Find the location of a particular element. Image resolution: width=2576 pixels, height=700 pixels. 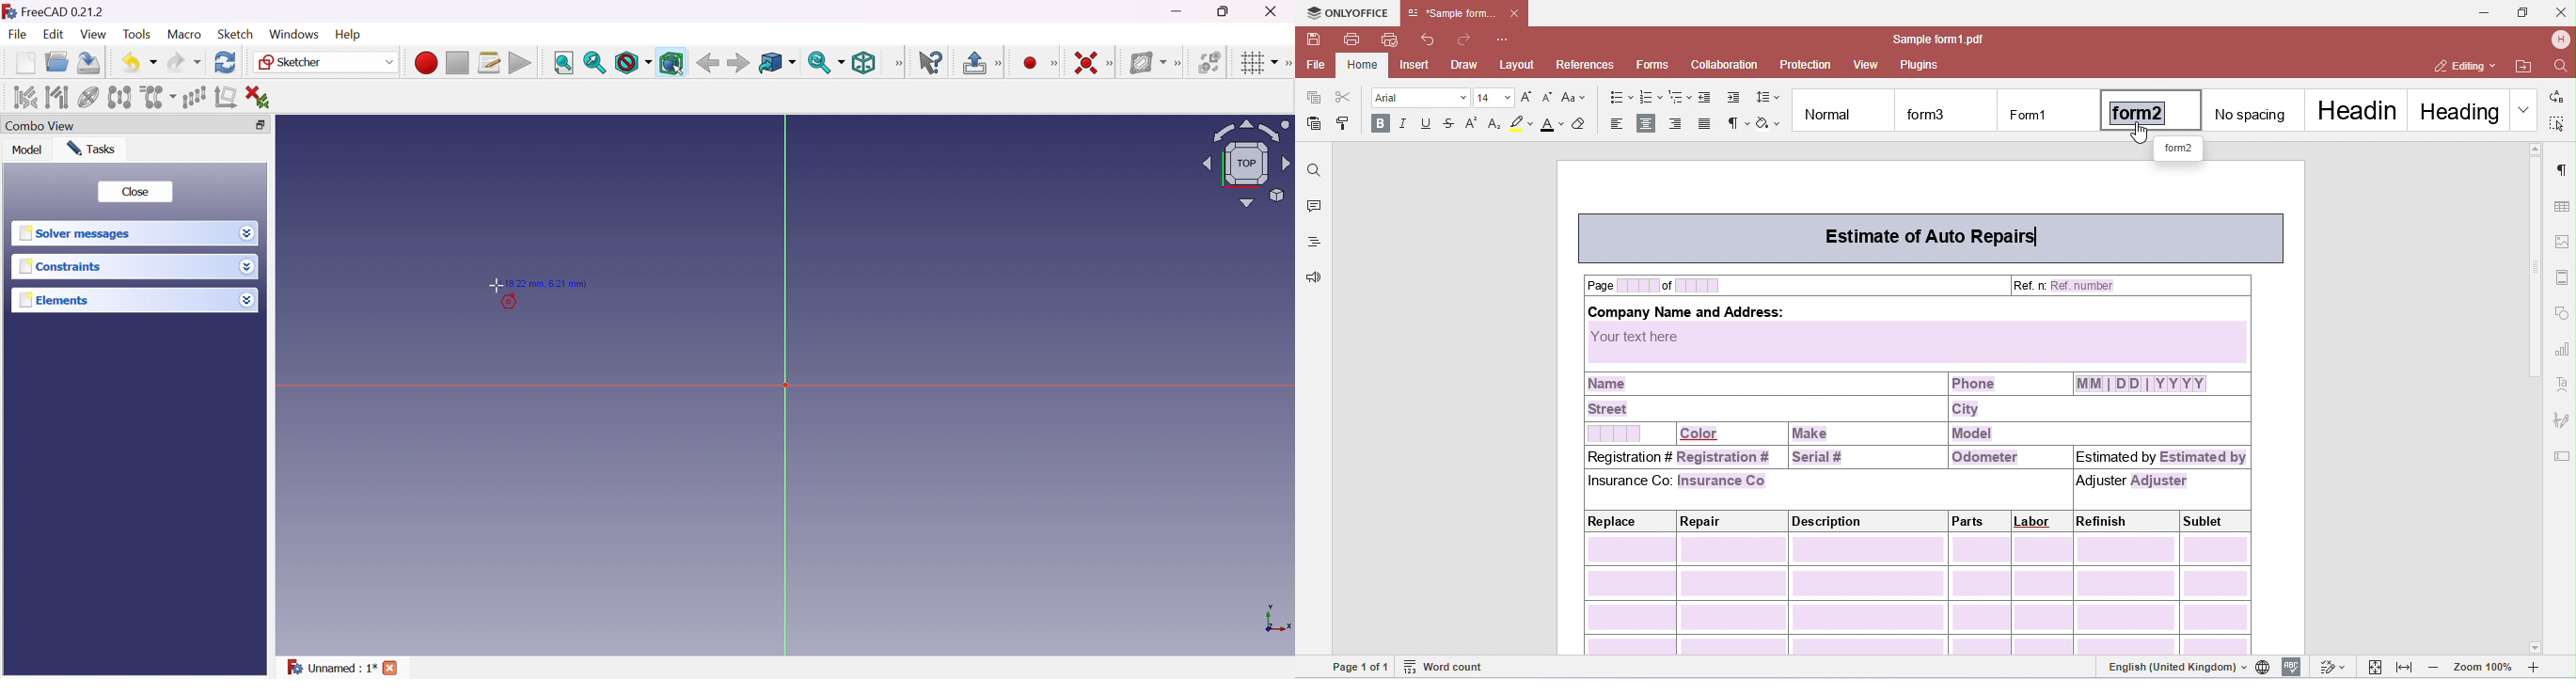

Constrain coincident is located at coordinates (1085, 63).